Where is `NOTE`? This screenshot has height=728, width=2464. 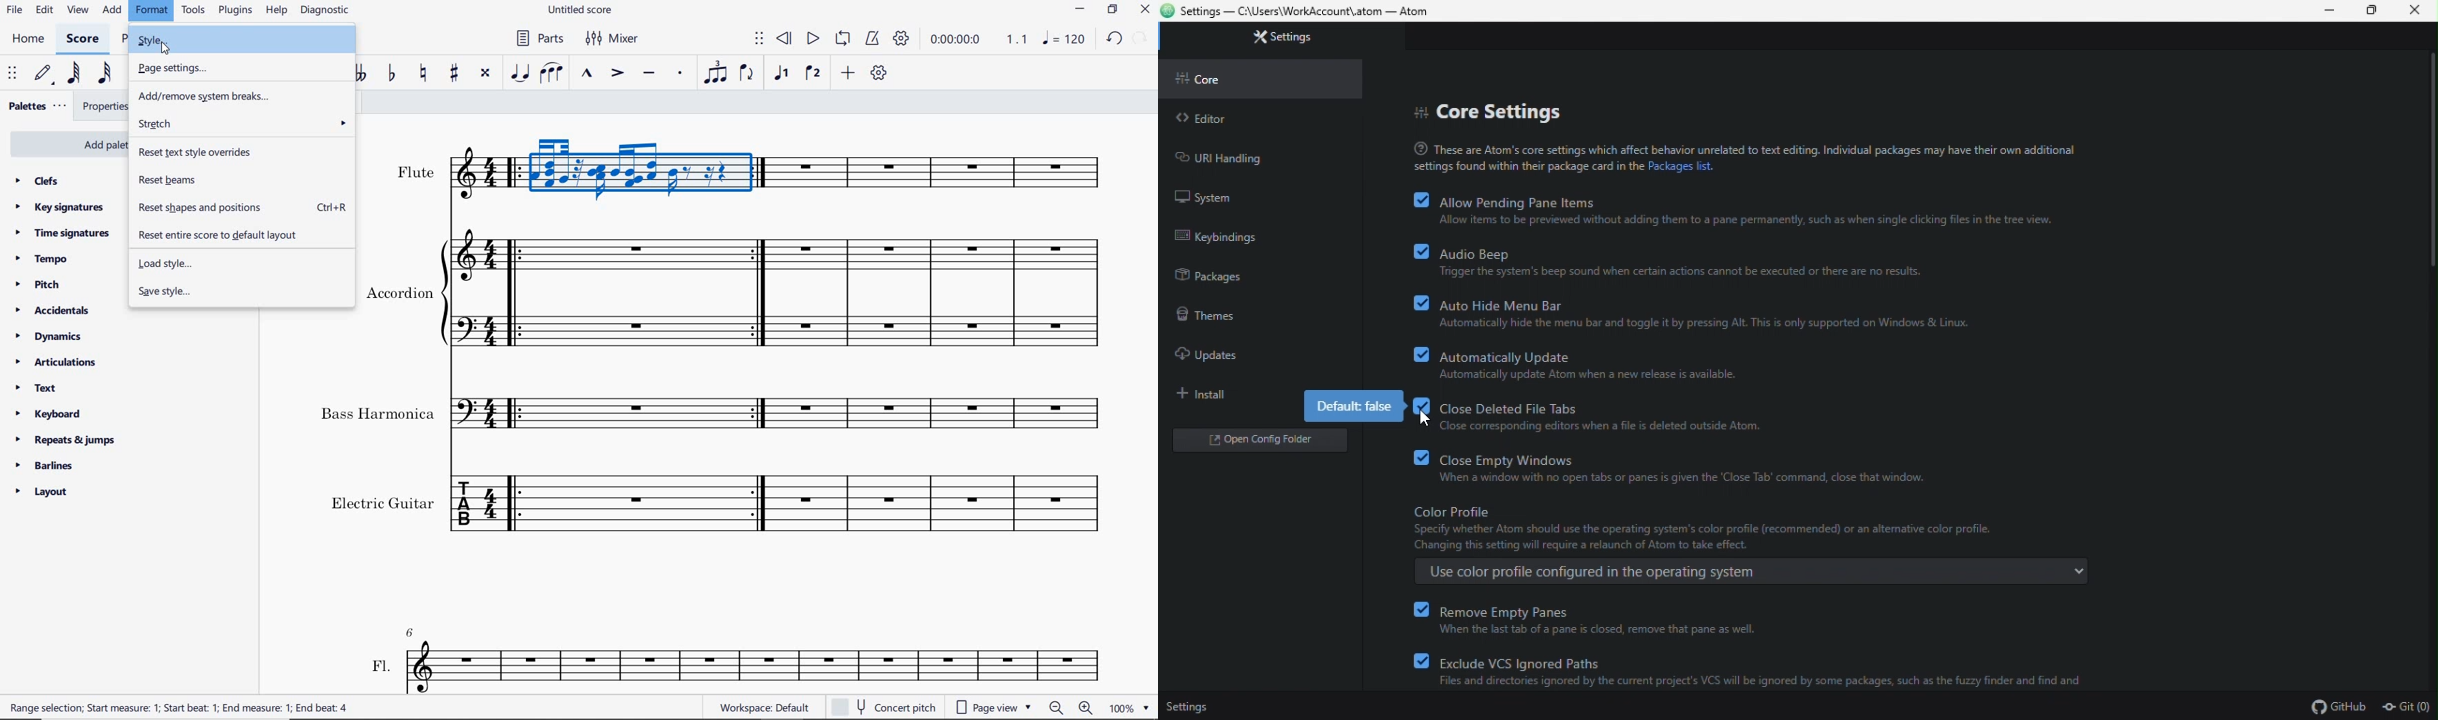 NOTE is located at coordinates (1065, 38).